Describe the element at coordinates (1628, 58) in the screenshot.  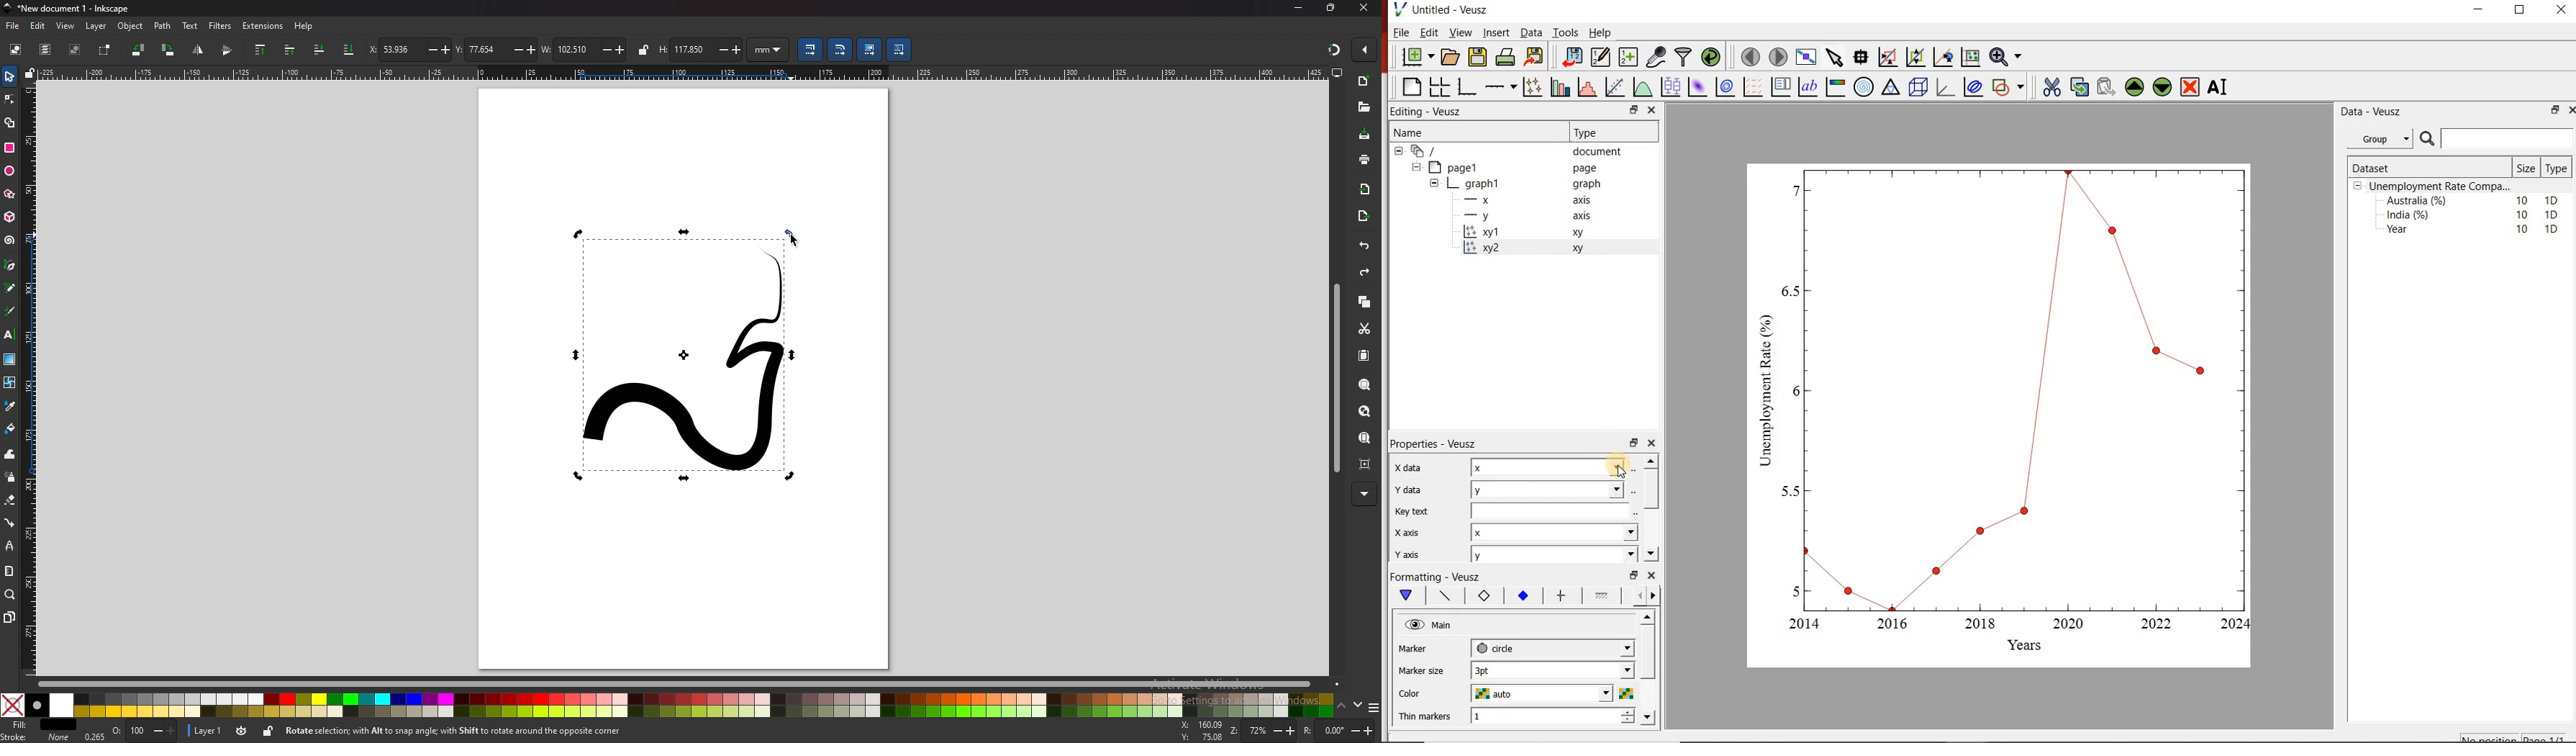
I see `create new datasets` at that location.